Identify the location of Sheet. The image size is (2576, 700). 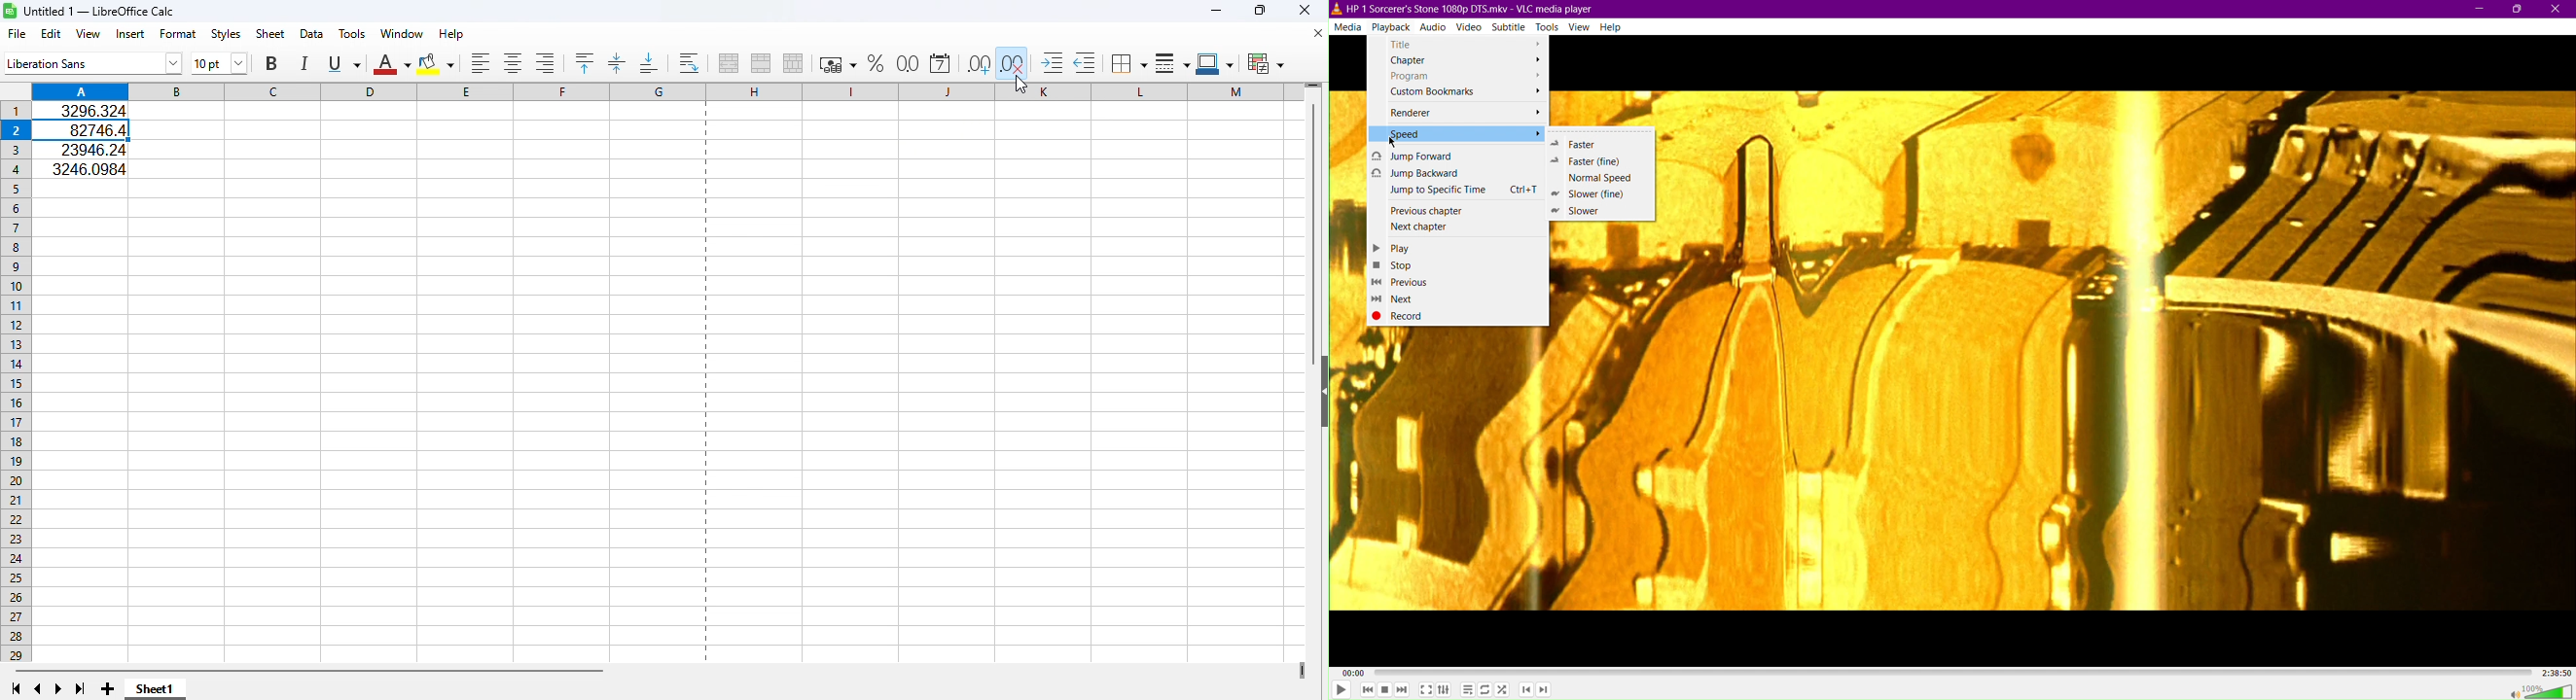
(268, 33).